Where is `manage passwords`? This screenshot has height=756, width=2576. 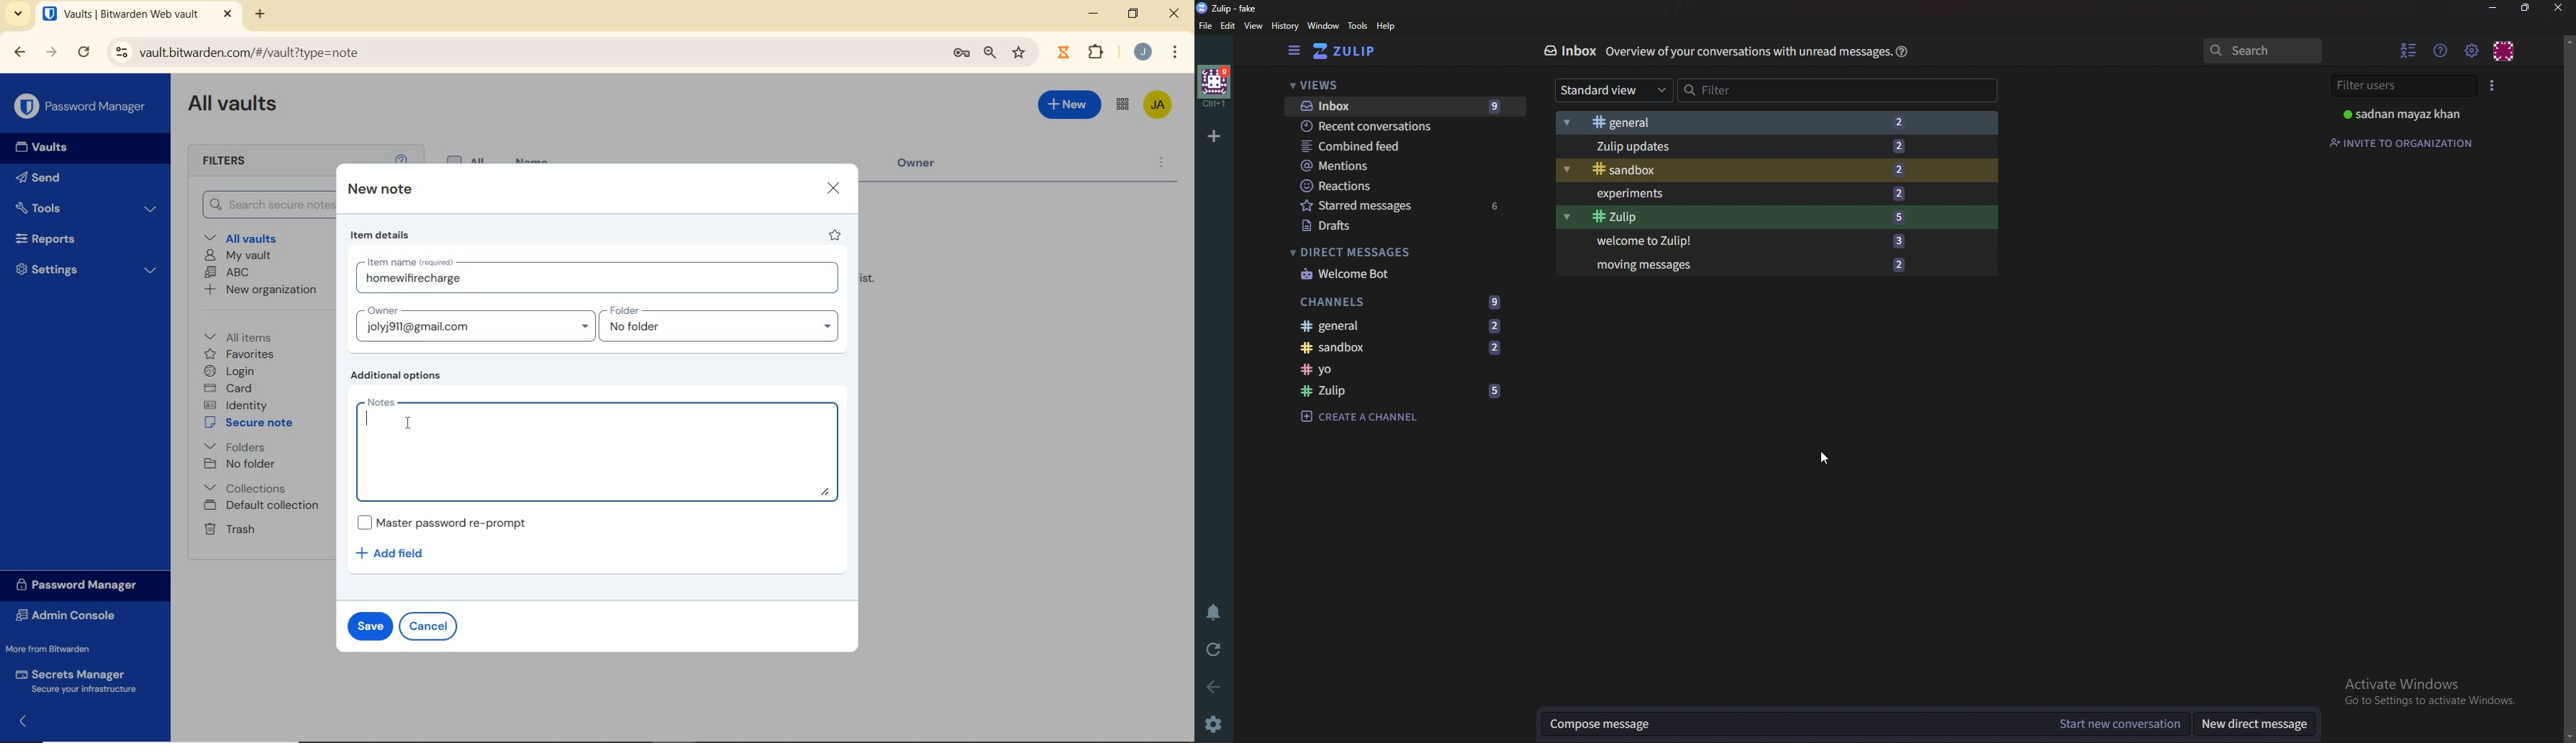 manage passwords is located at coordinates (962, 56).